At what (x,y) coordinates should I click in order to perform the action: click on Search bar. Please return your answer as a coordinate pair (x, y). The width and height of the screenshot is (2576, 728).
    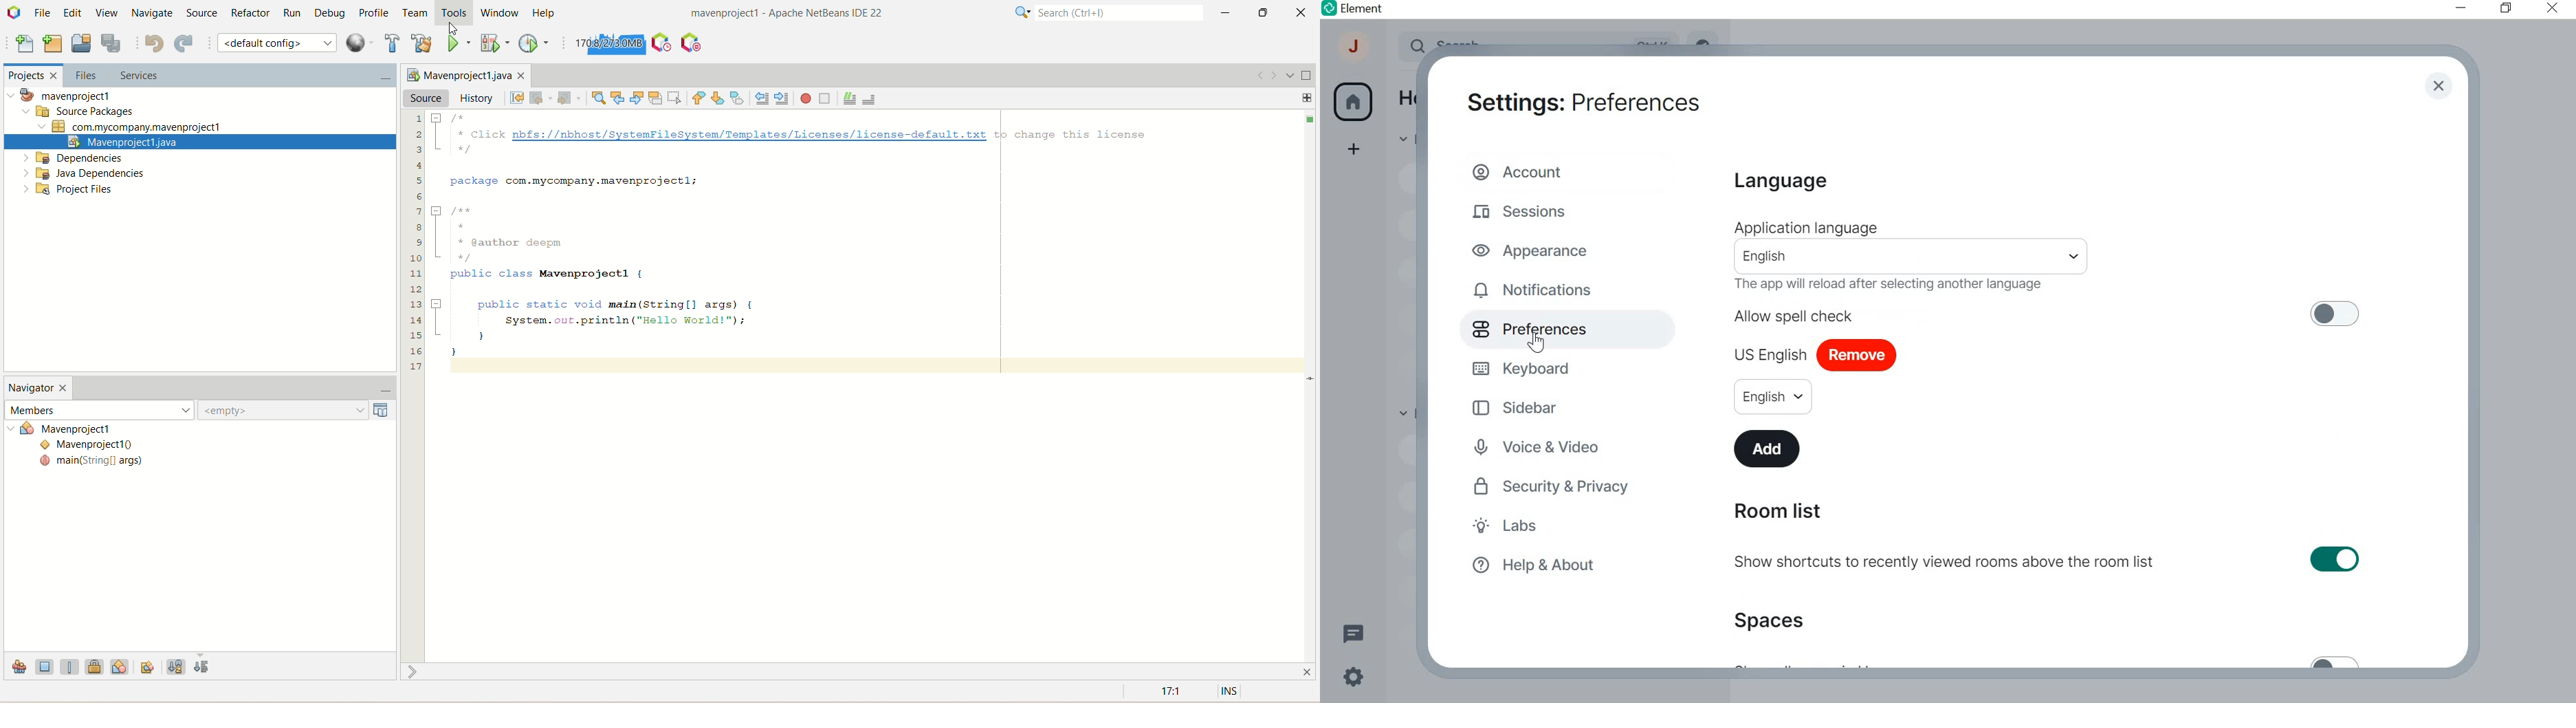
    Looking at the image, I should click on (1913, 257).